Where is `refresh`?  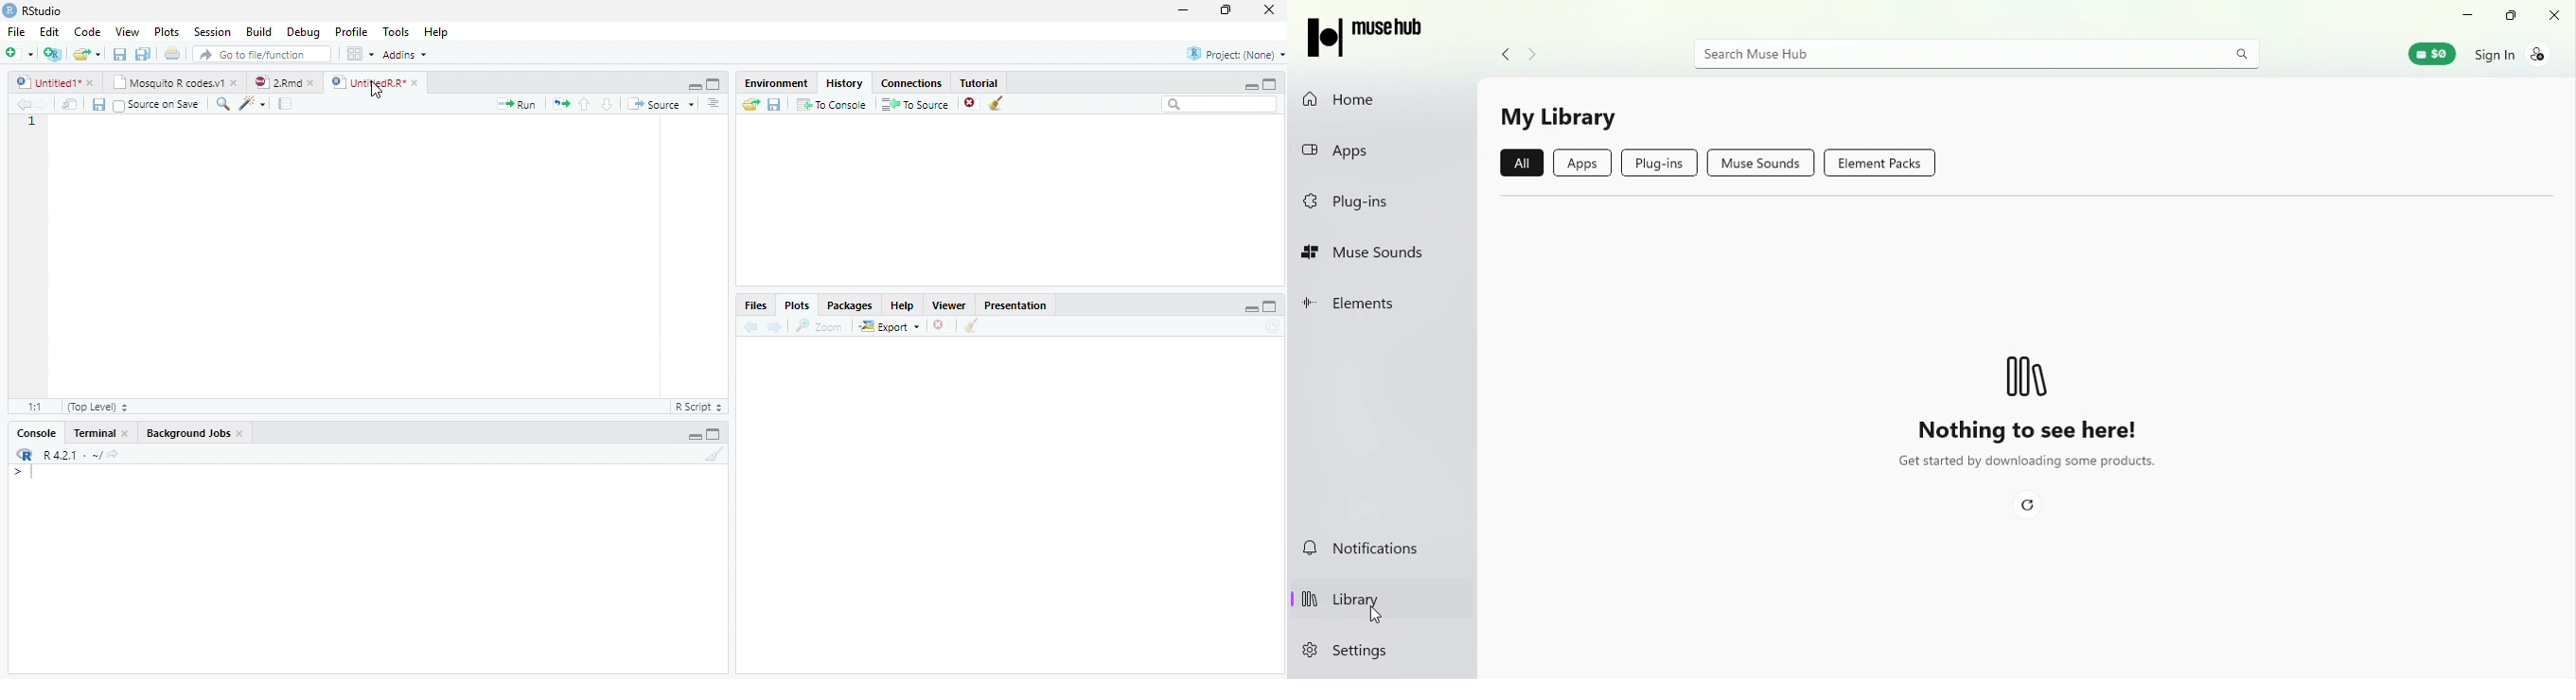 refresh is located at coordinates (2036, 508).